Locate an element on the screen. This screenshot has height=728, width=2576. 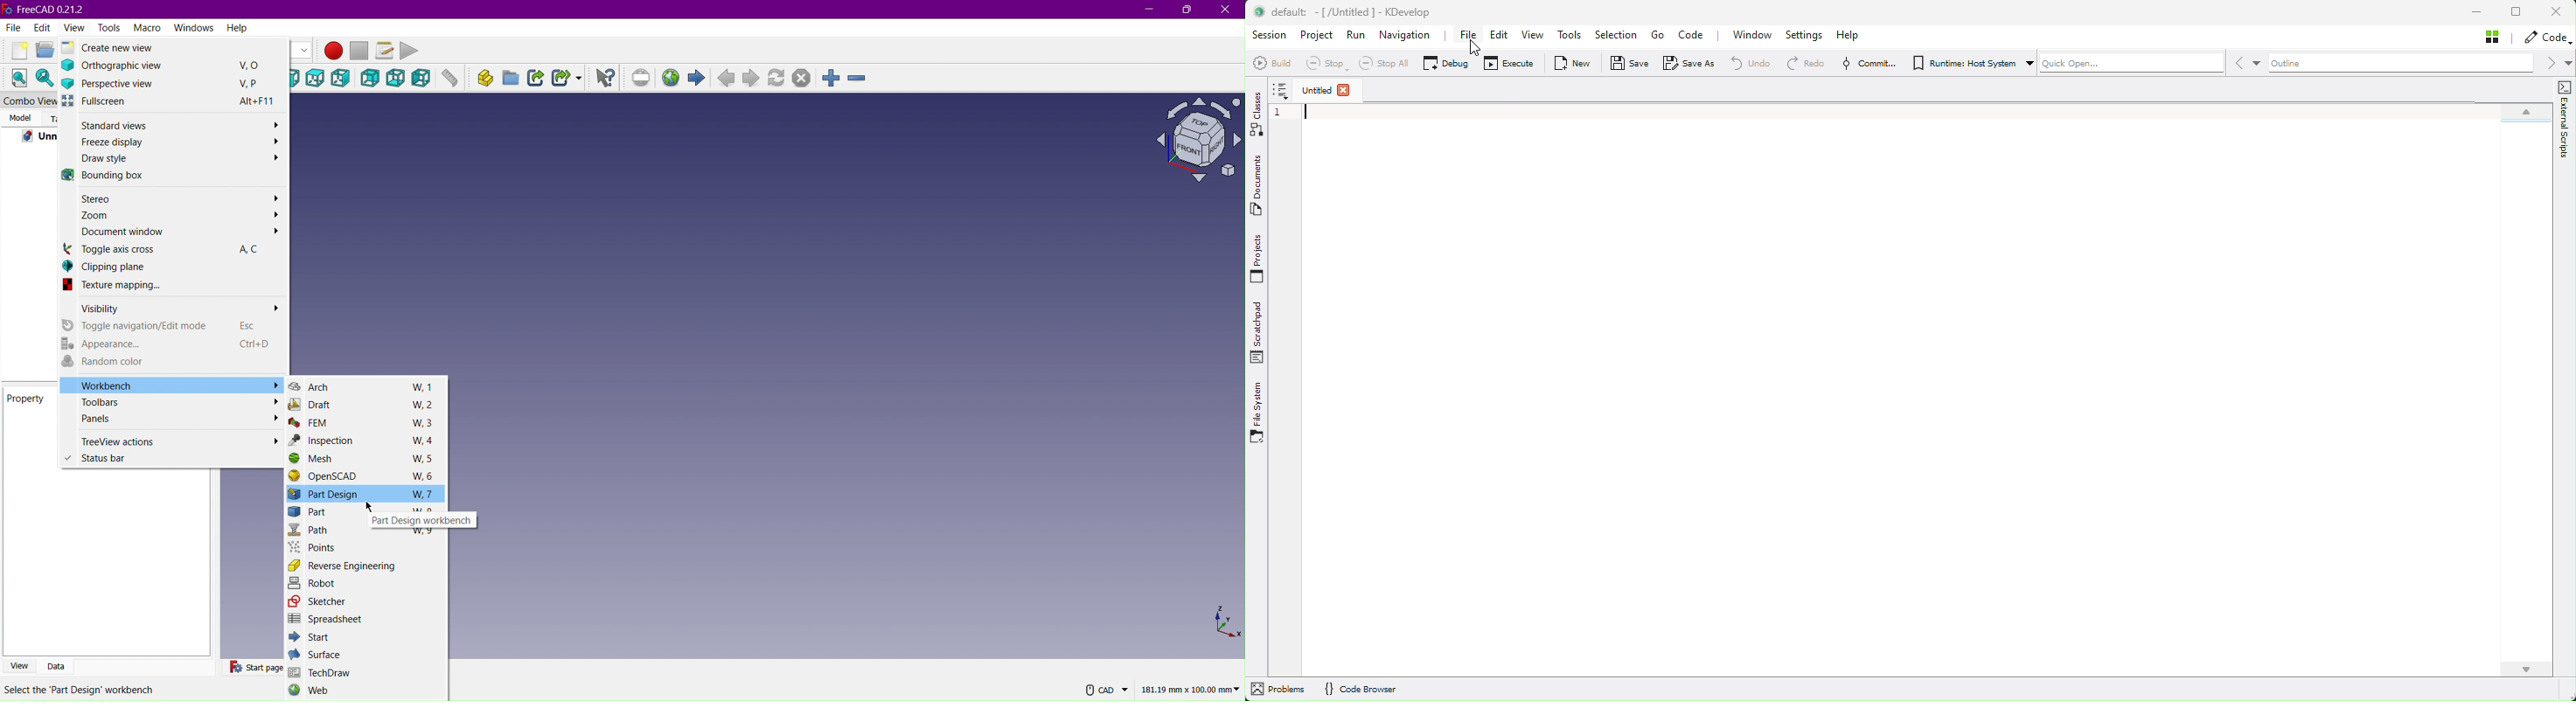
Selection is located at coordinates (1616, 33).